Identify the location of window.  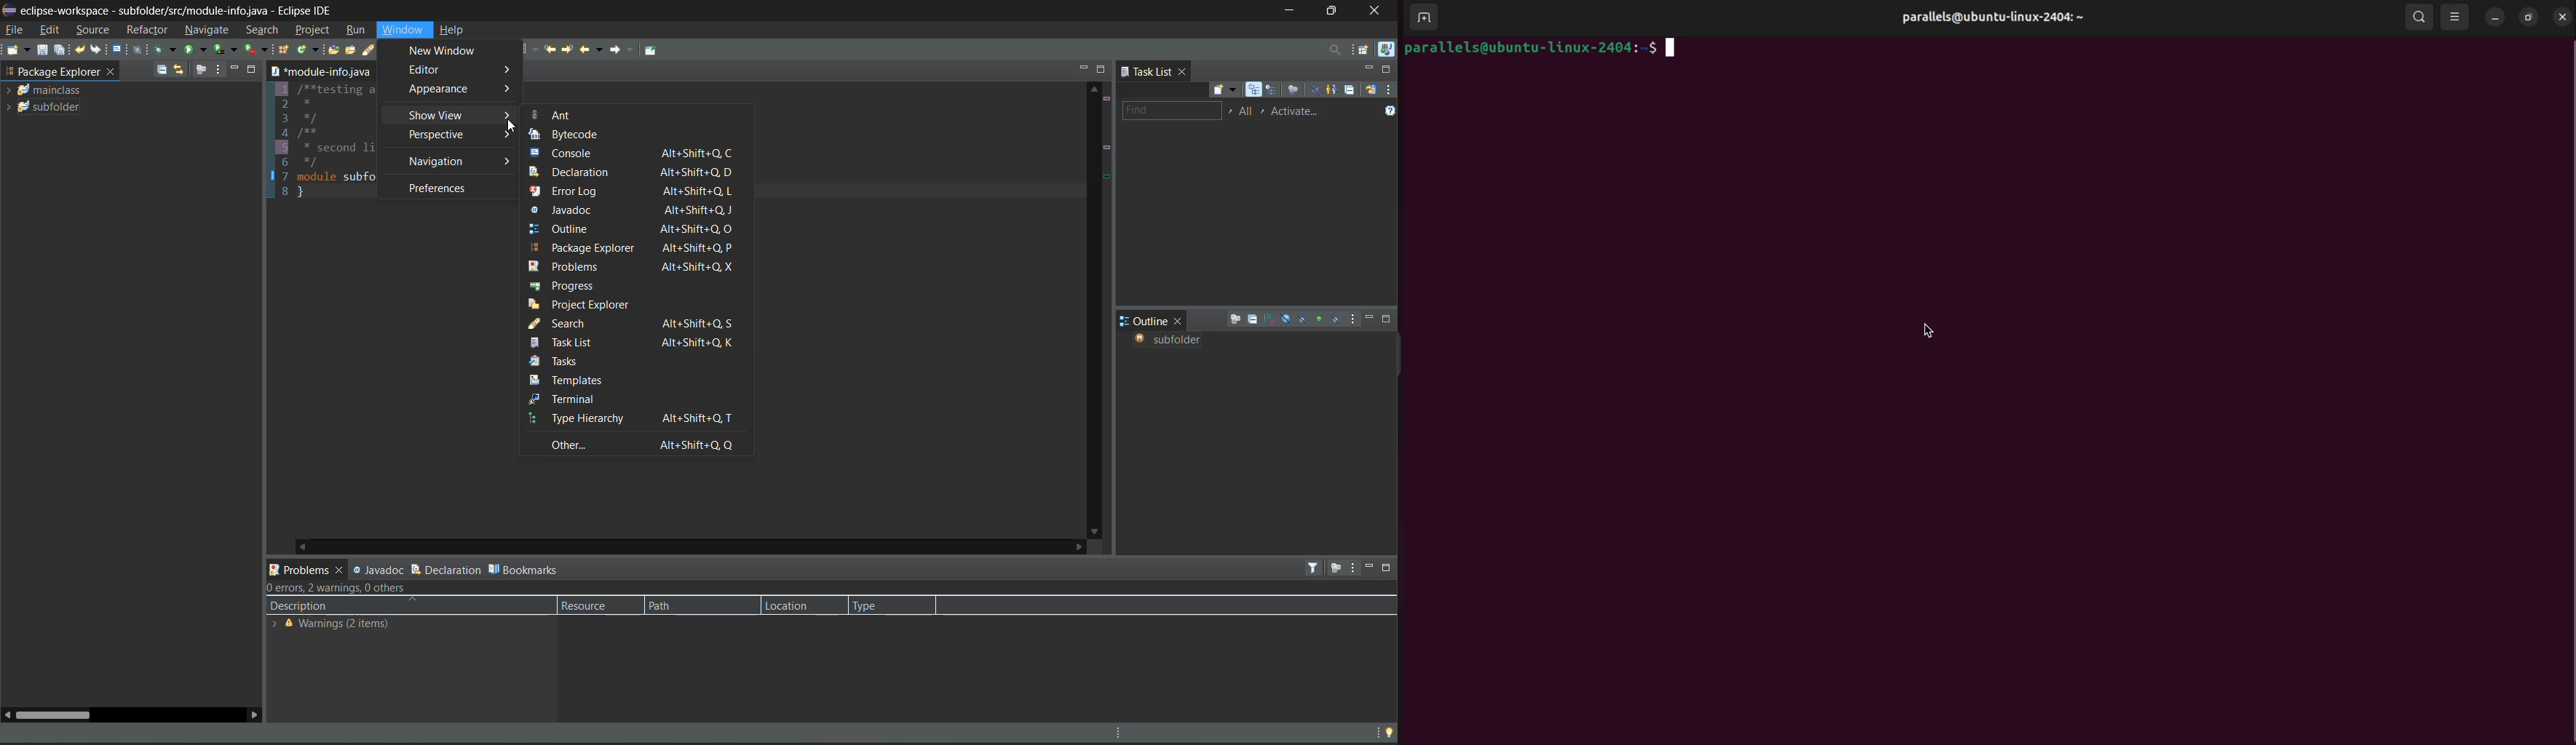
(404, 30).